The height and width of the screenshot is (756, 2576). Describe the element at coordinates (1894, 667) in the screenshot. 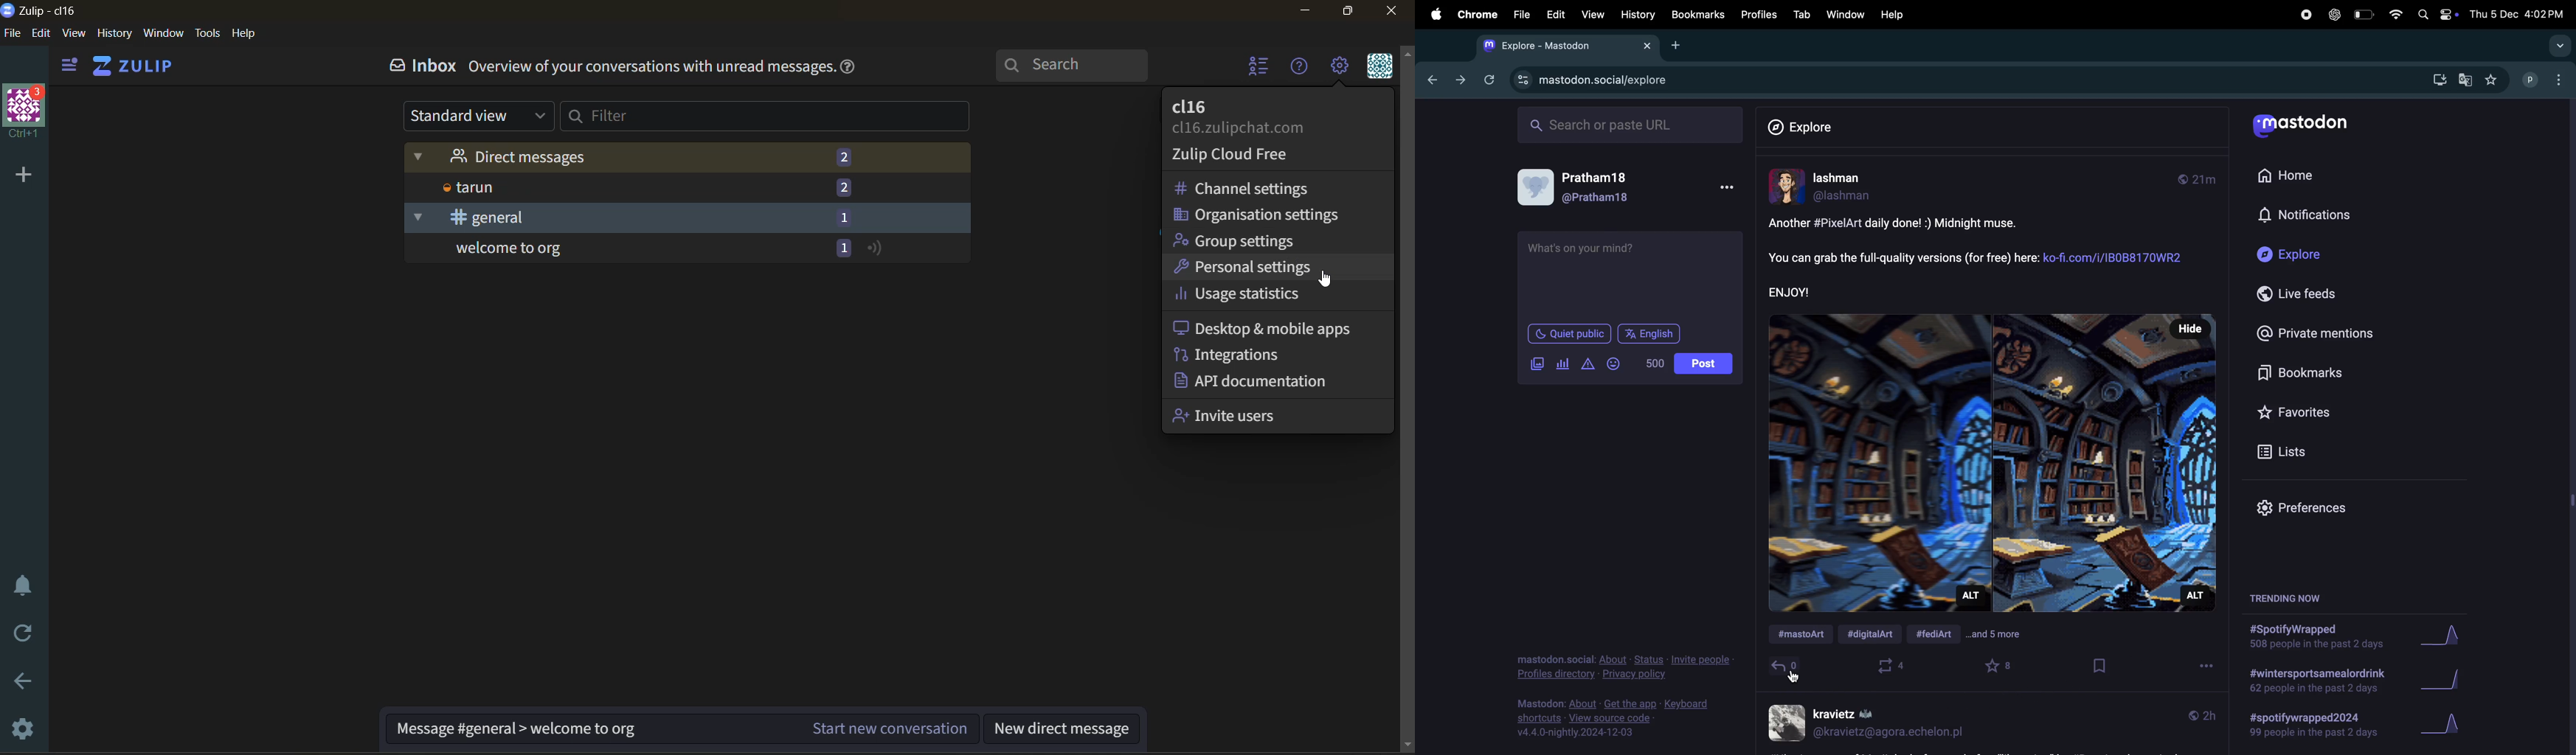

I see `boost` at that location.